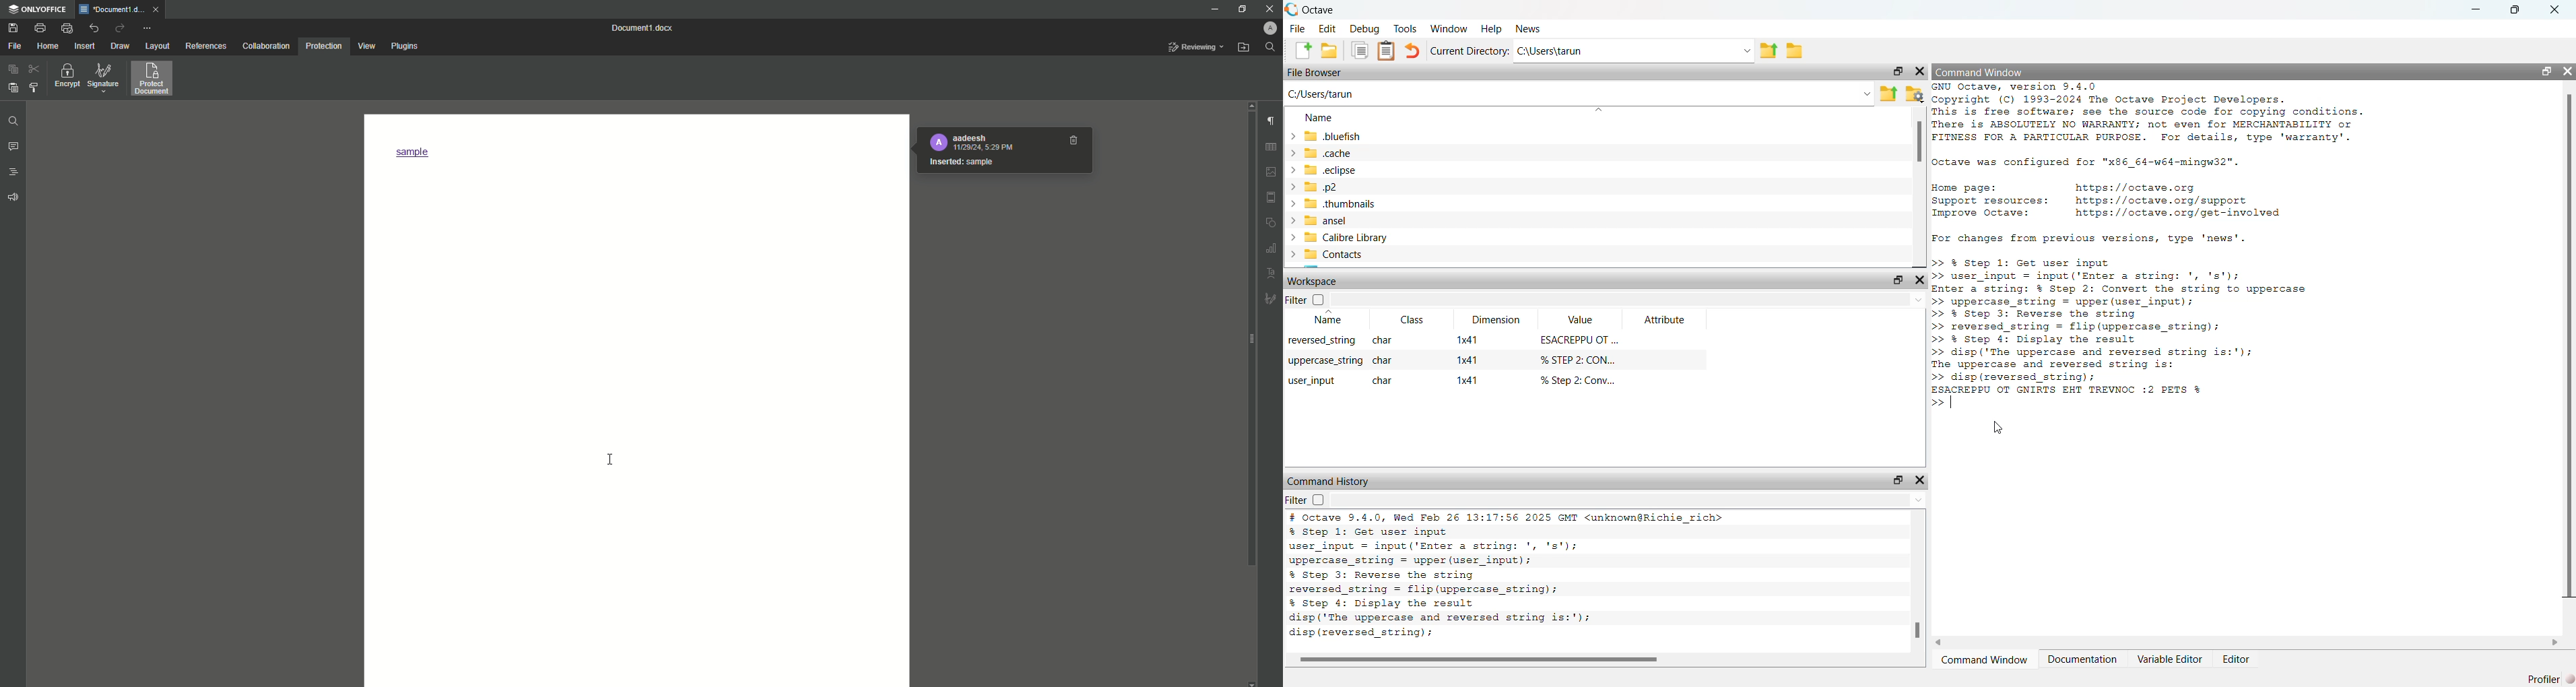 This screenshot has height=700, width=2576. What do you see at coordinates (156, 46) in the screenshot?
I see `Layout` at bounding box center [156, 46].